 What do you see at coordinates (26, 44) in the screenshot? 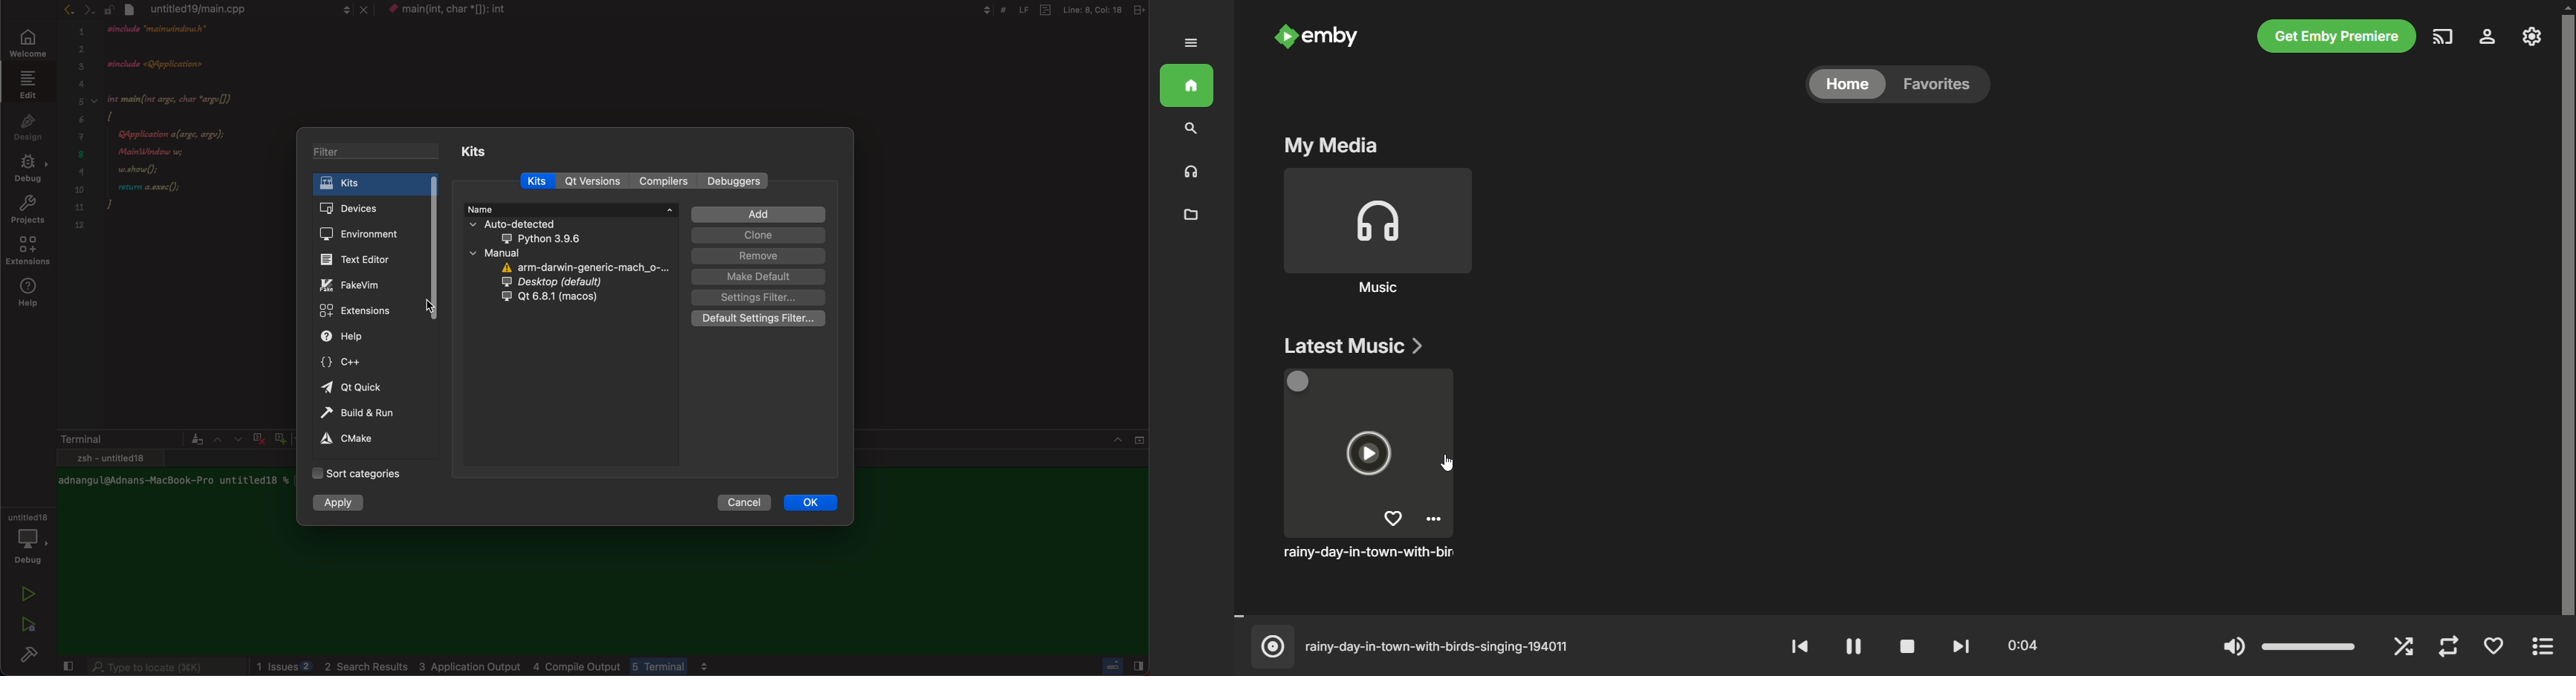
I see `welcome` at bounding box center [26, 44].